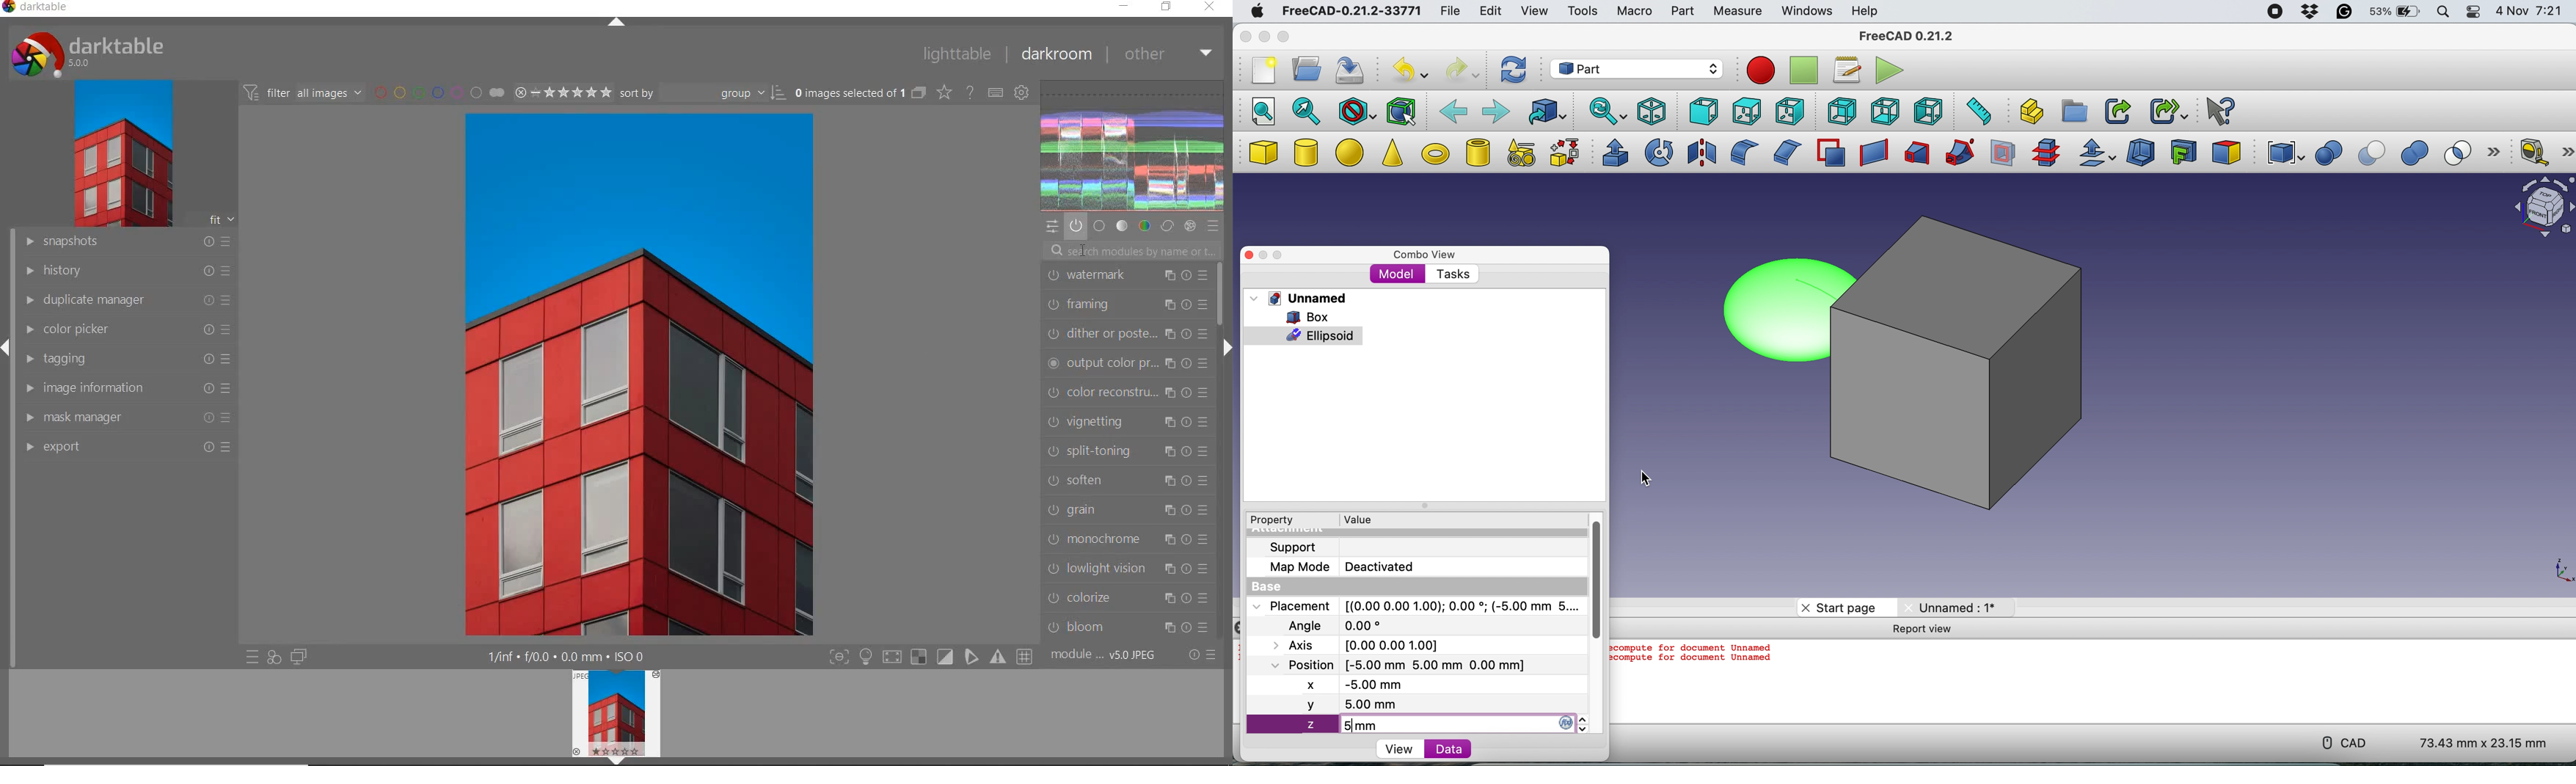 This screenshot has height=784, width=2576. I want to click on soften, so click(1128, 482).